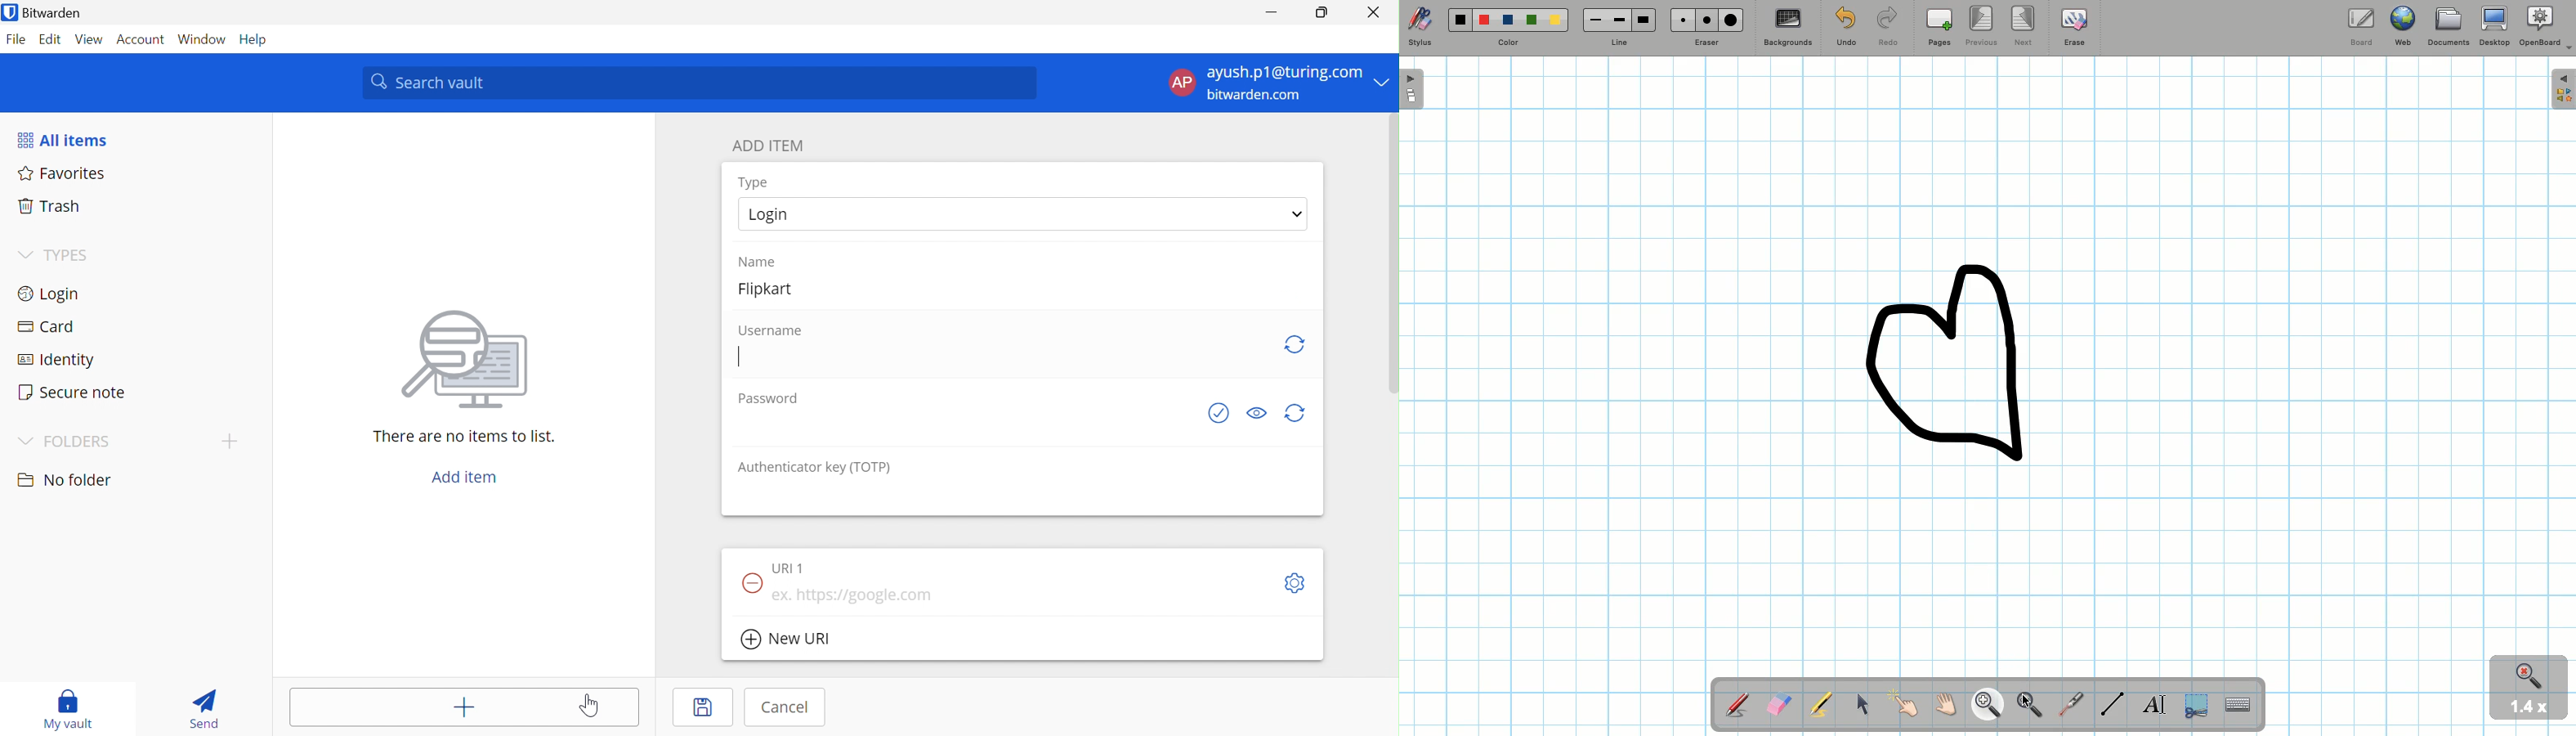 The width and height of the screenshot is (2576, 756). I want to click on Board, so click(2364, 25).